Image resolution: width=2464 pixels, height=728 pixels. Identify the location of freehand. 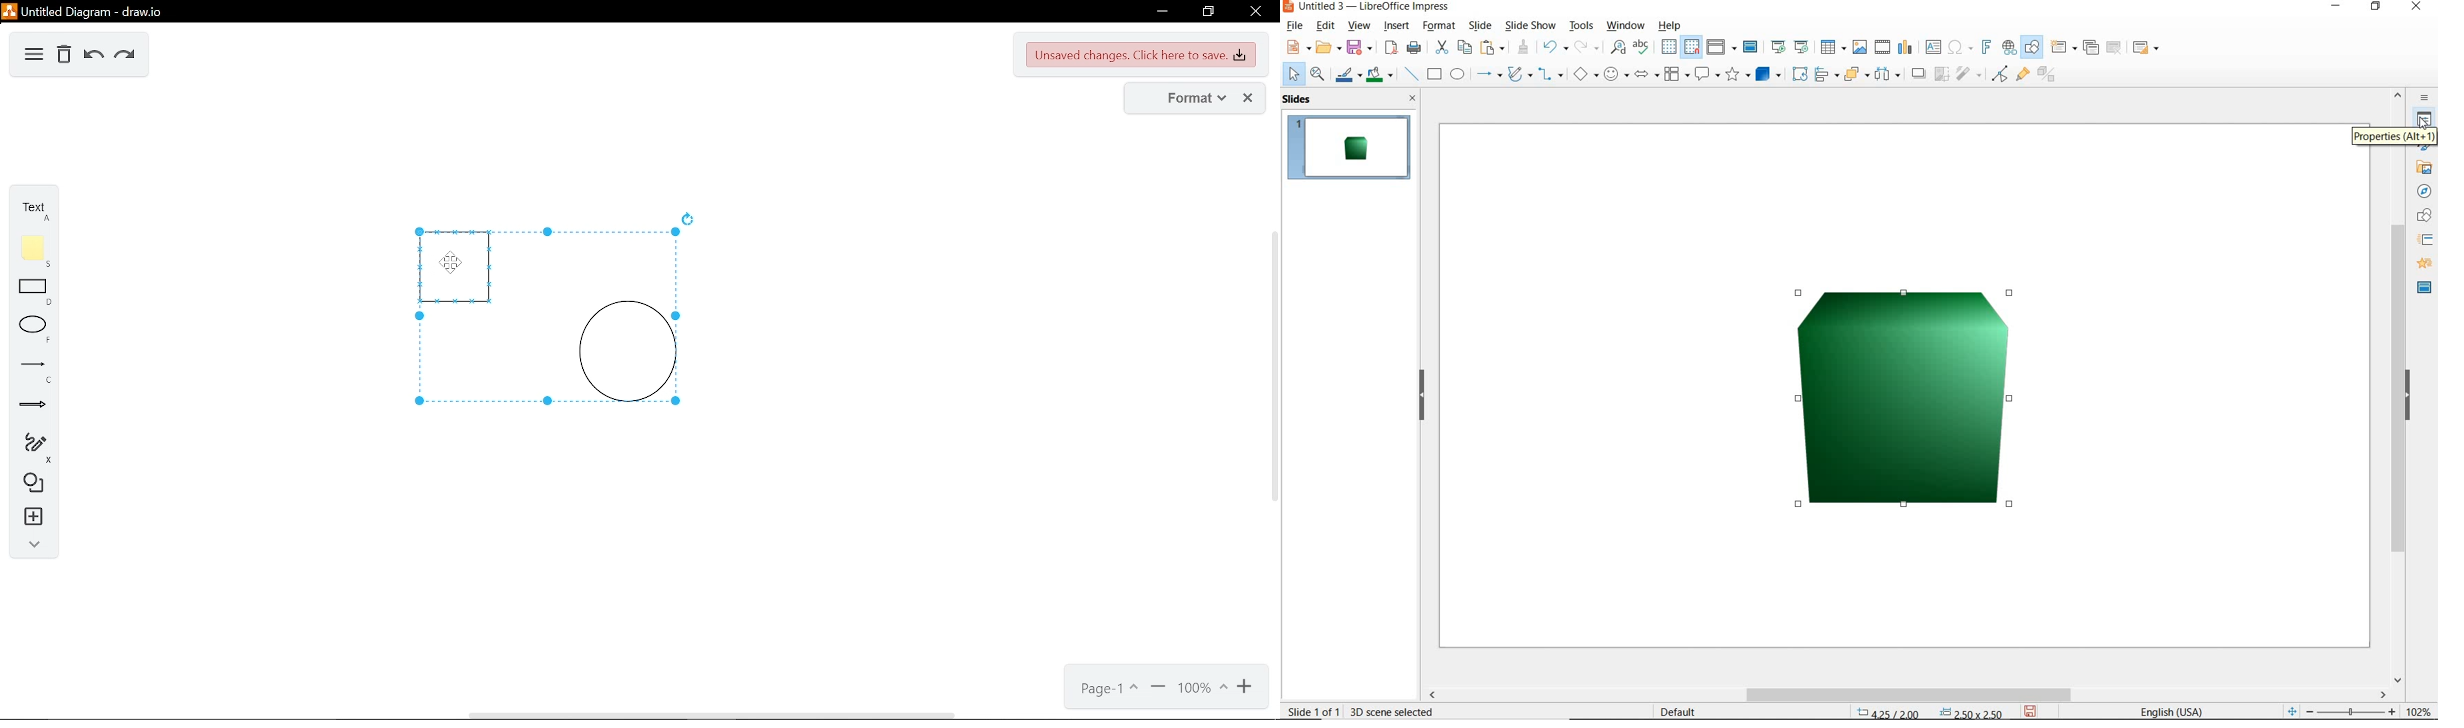
(31, 448).